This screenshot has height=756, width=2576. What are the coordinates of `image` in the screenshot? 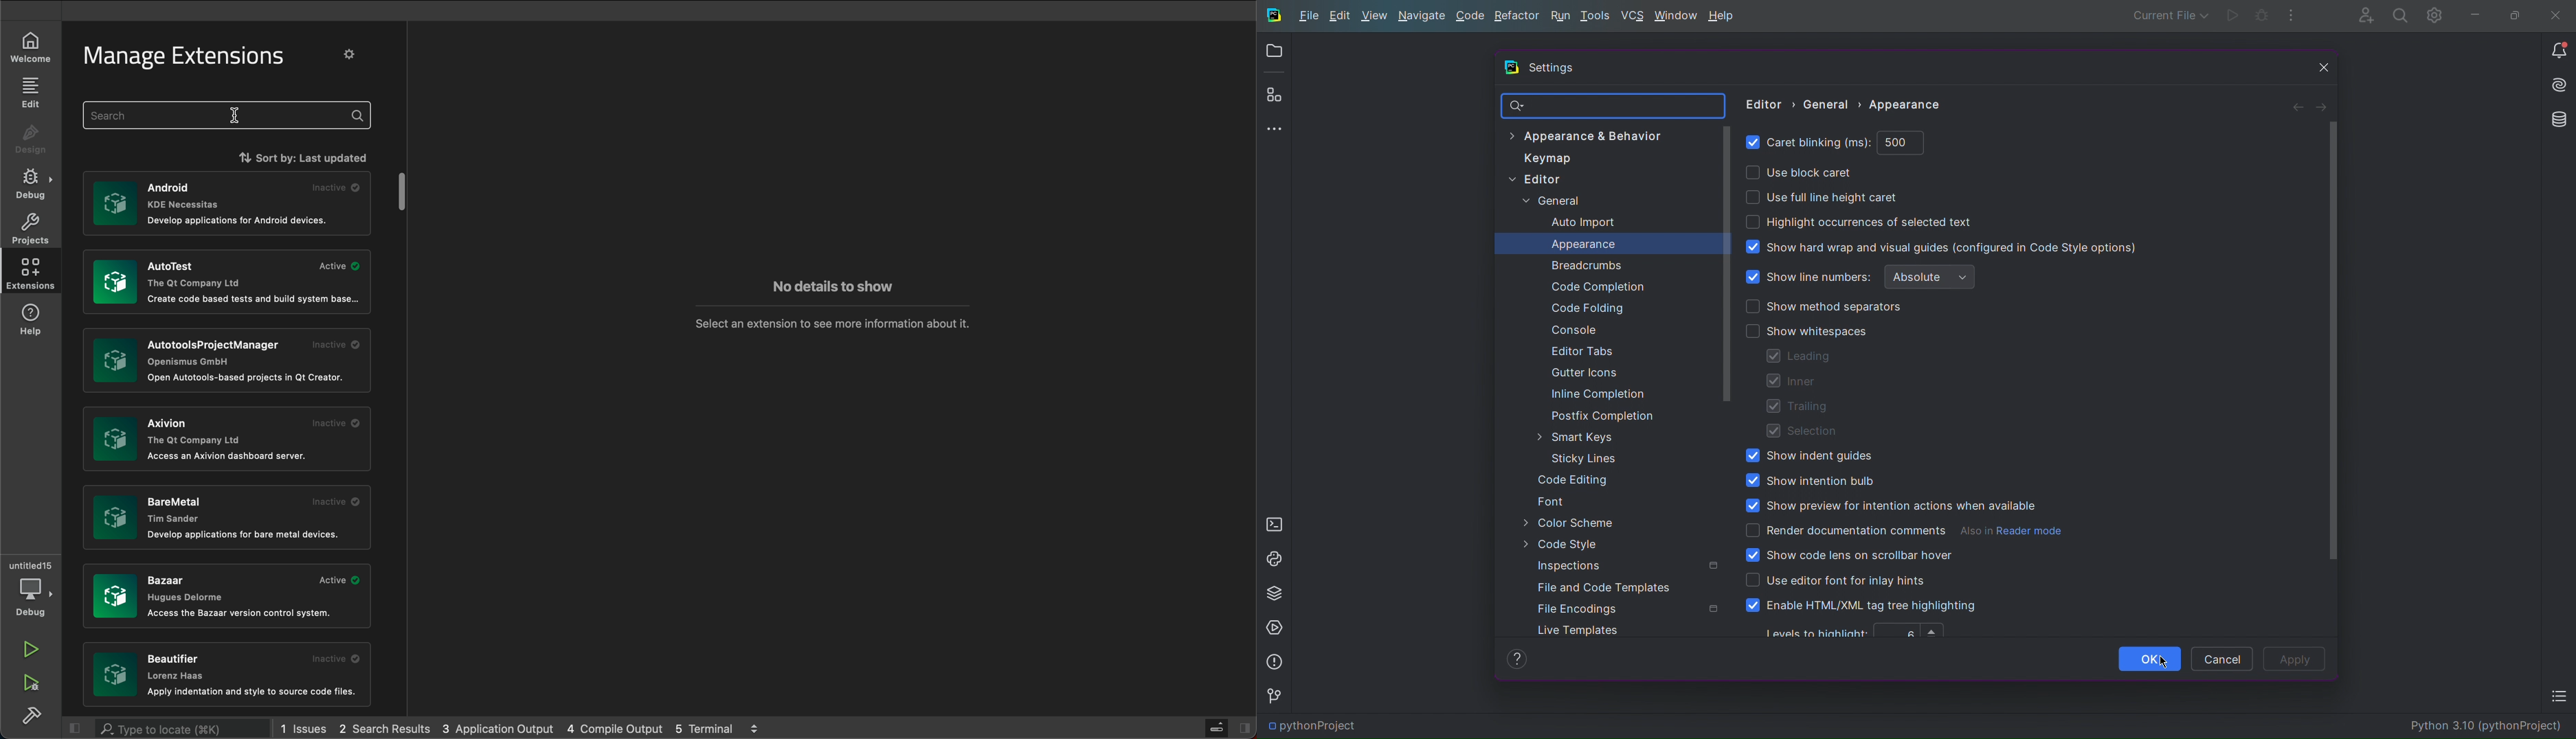 It's located at (116, 676).